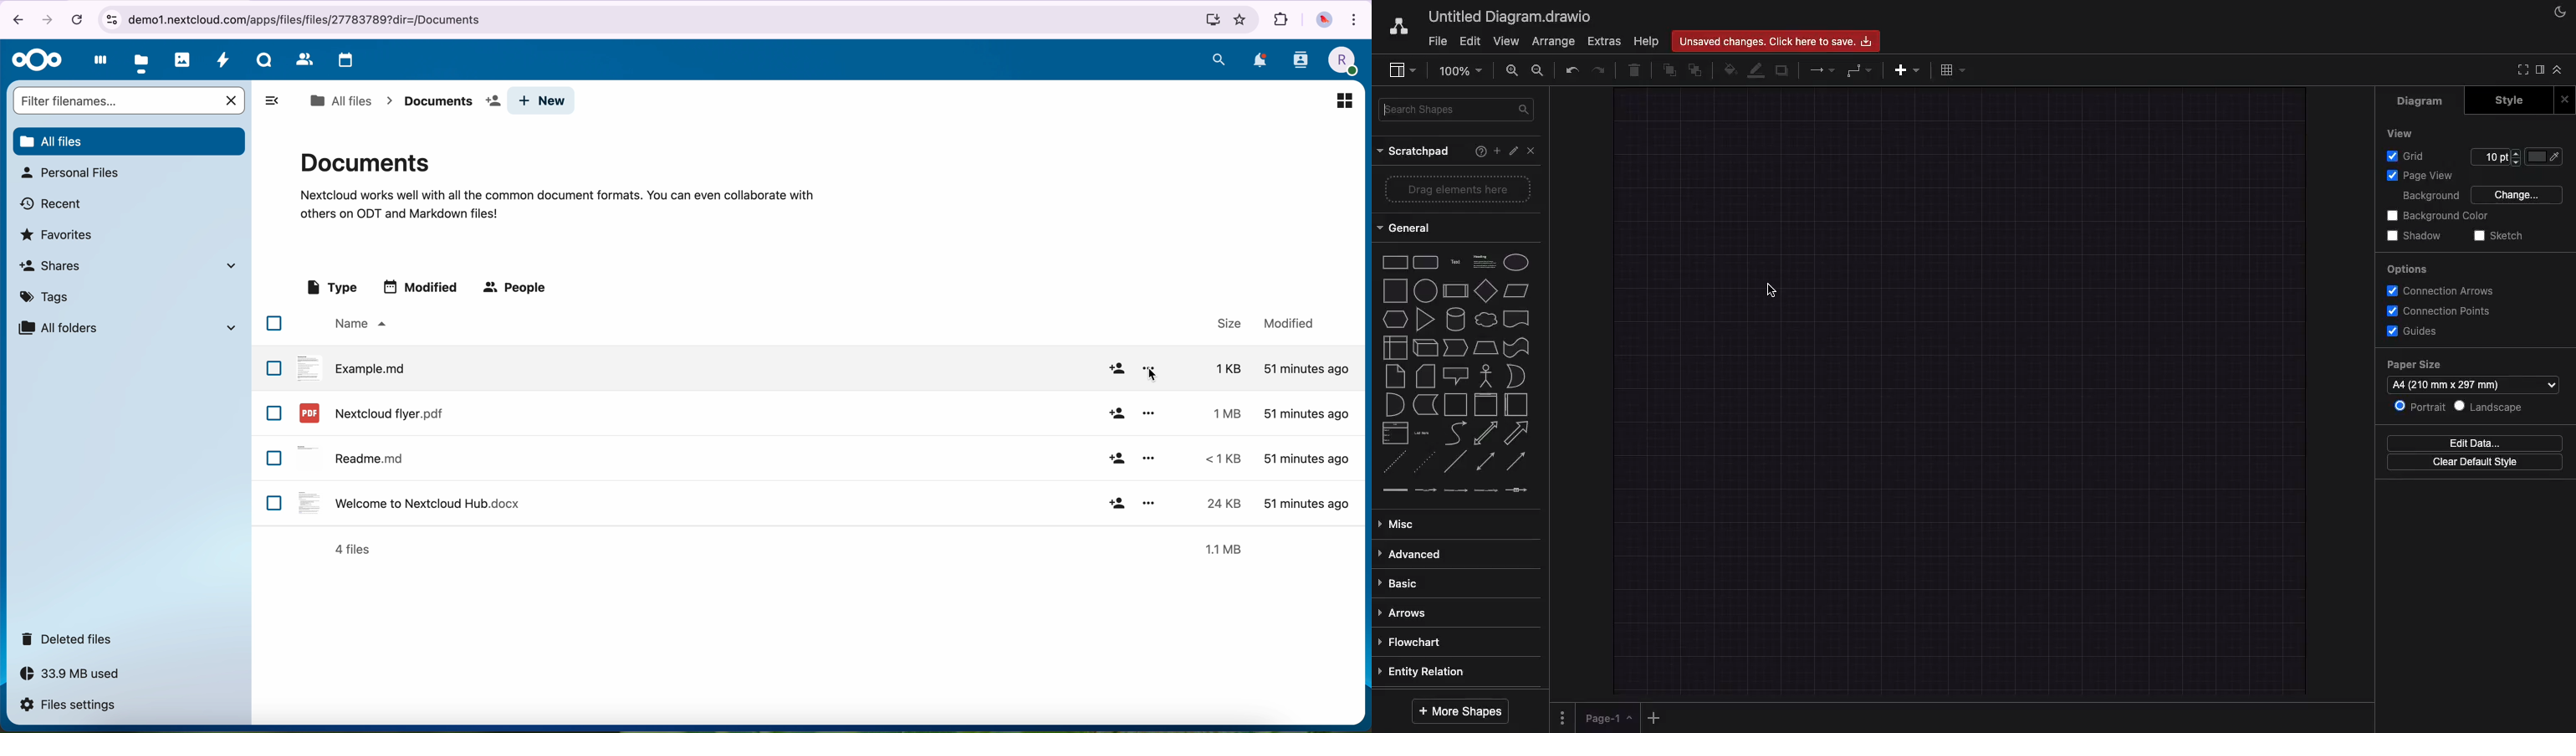  I want to click on size, so click(1225, 370).